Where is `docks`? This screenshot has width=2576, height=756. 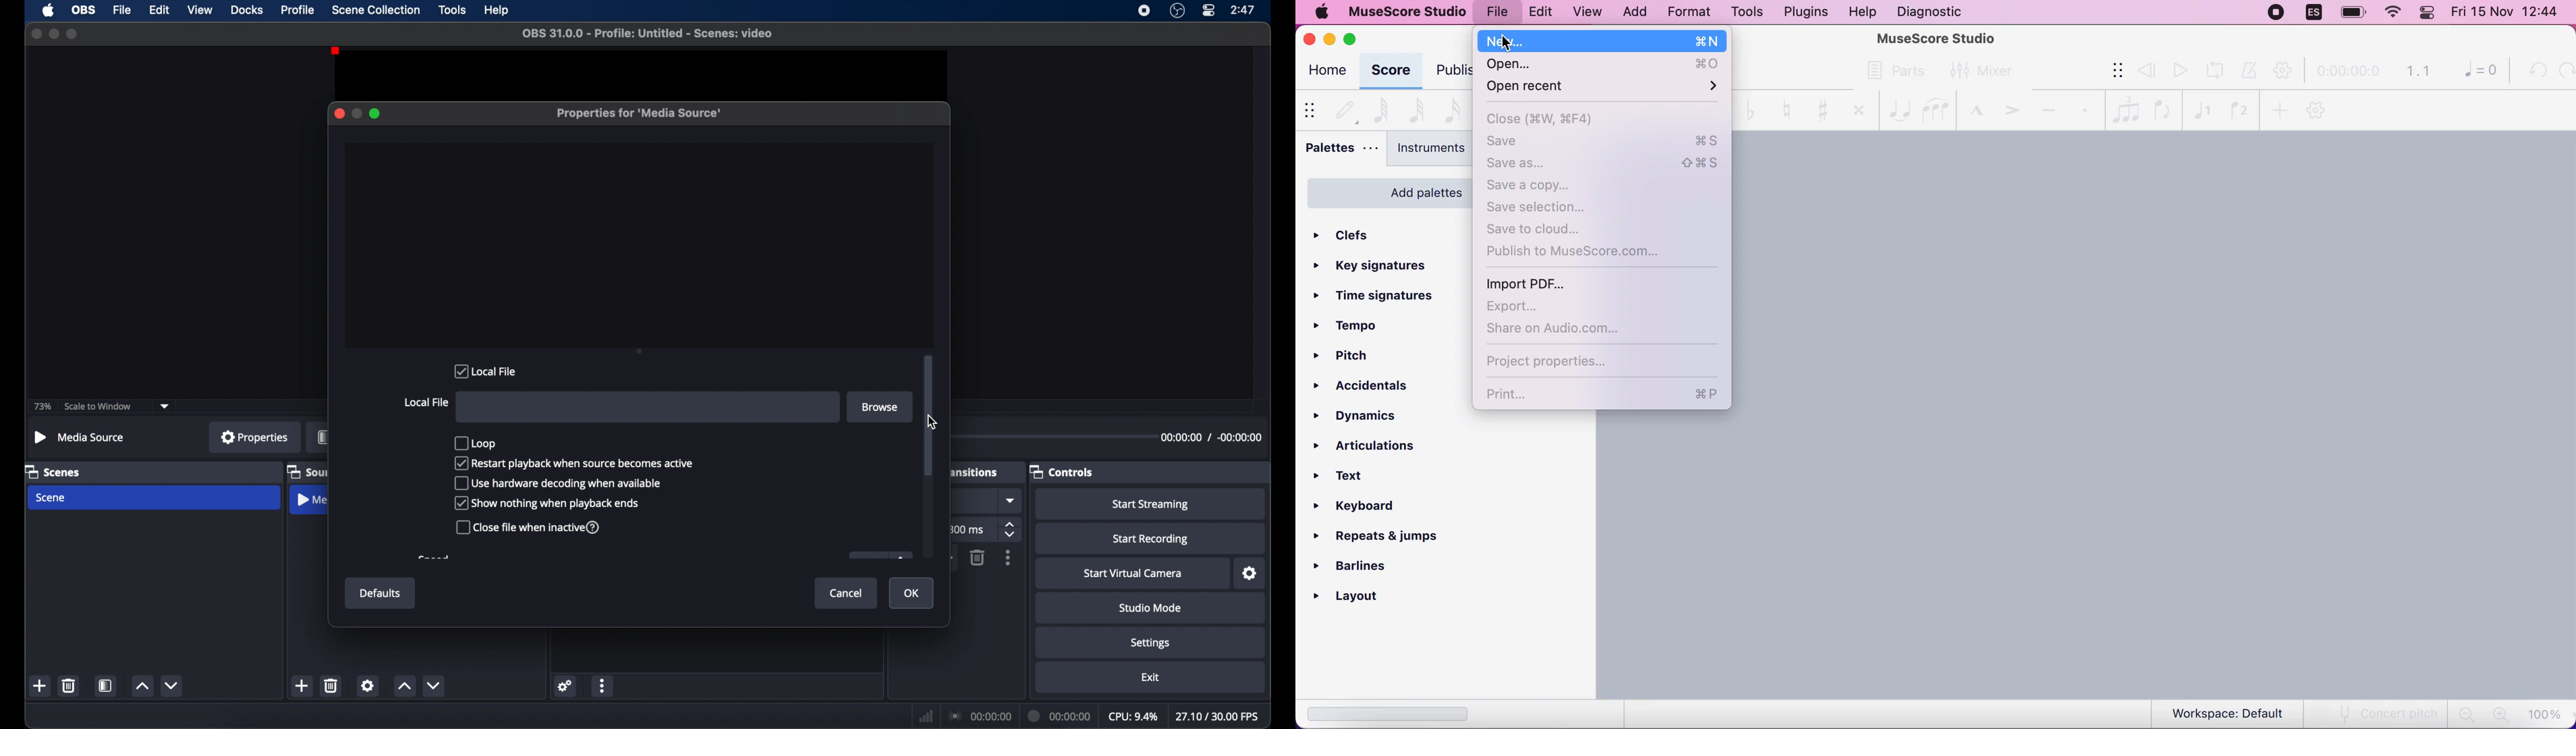 docks is located at coordinates (247, 10).